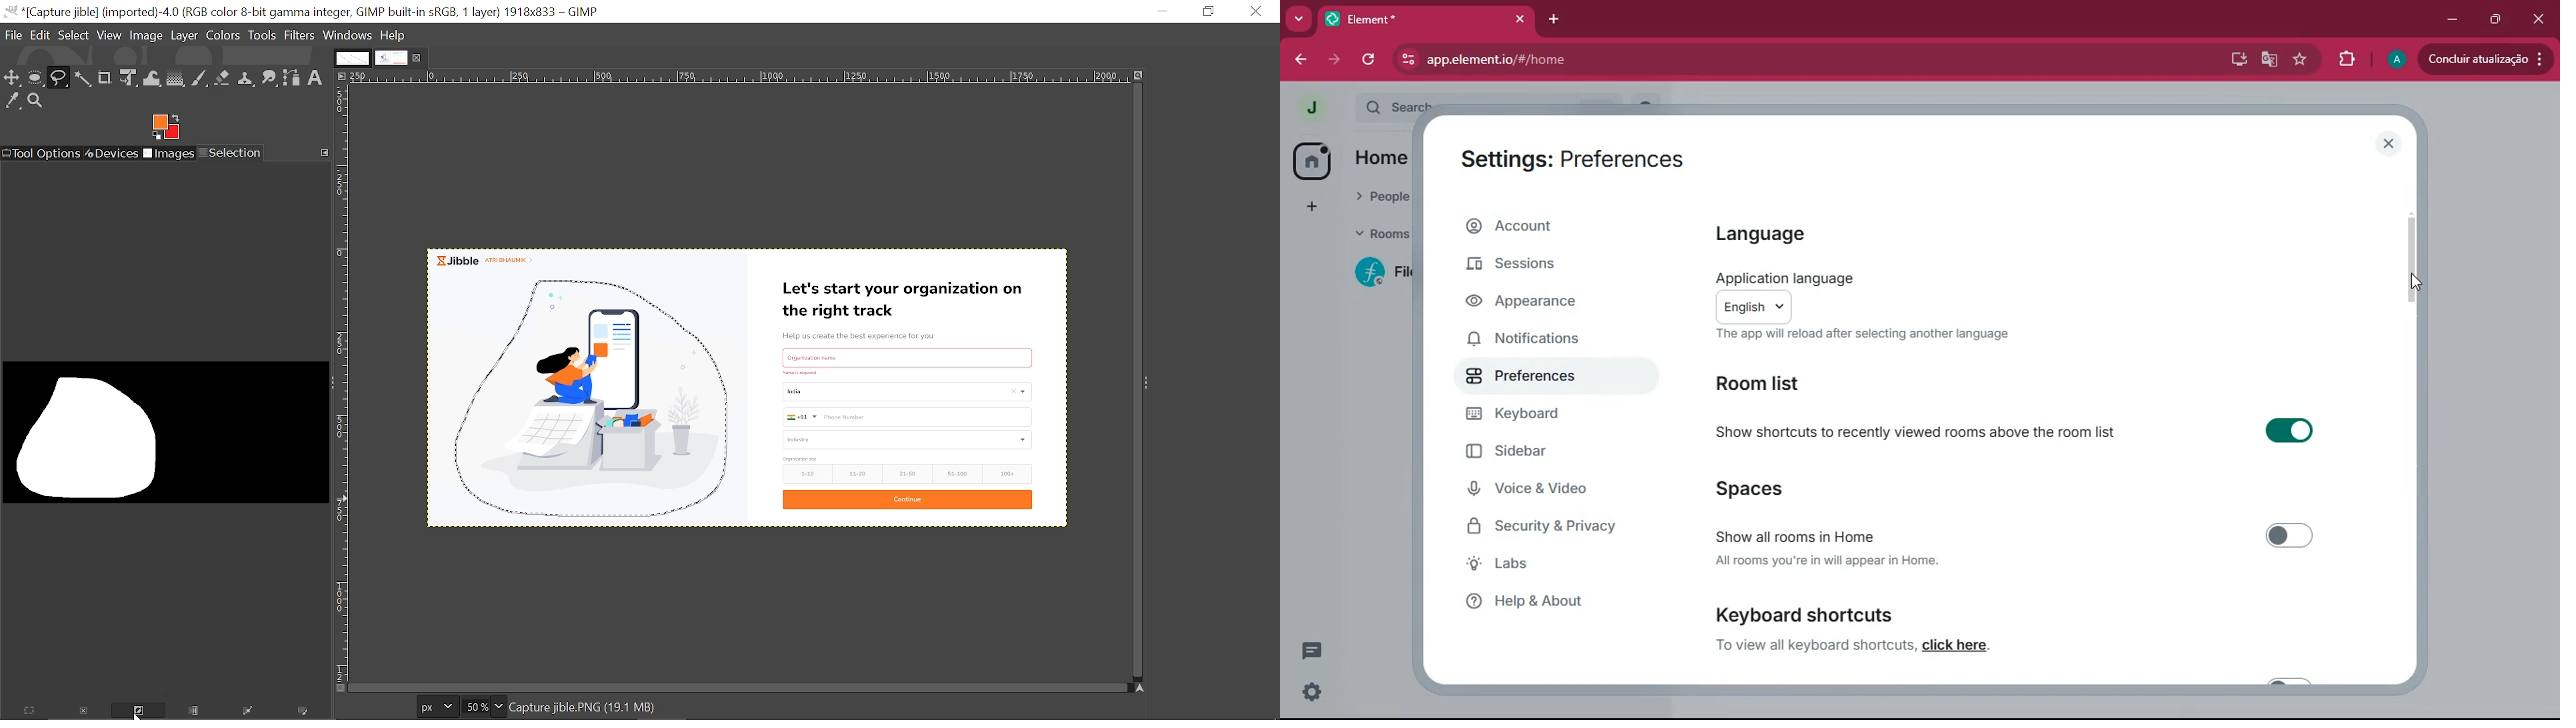  What do you see at coordinates (391, 59) in the screenshot?
I see `Current tab` at bounding box center [391, 59].